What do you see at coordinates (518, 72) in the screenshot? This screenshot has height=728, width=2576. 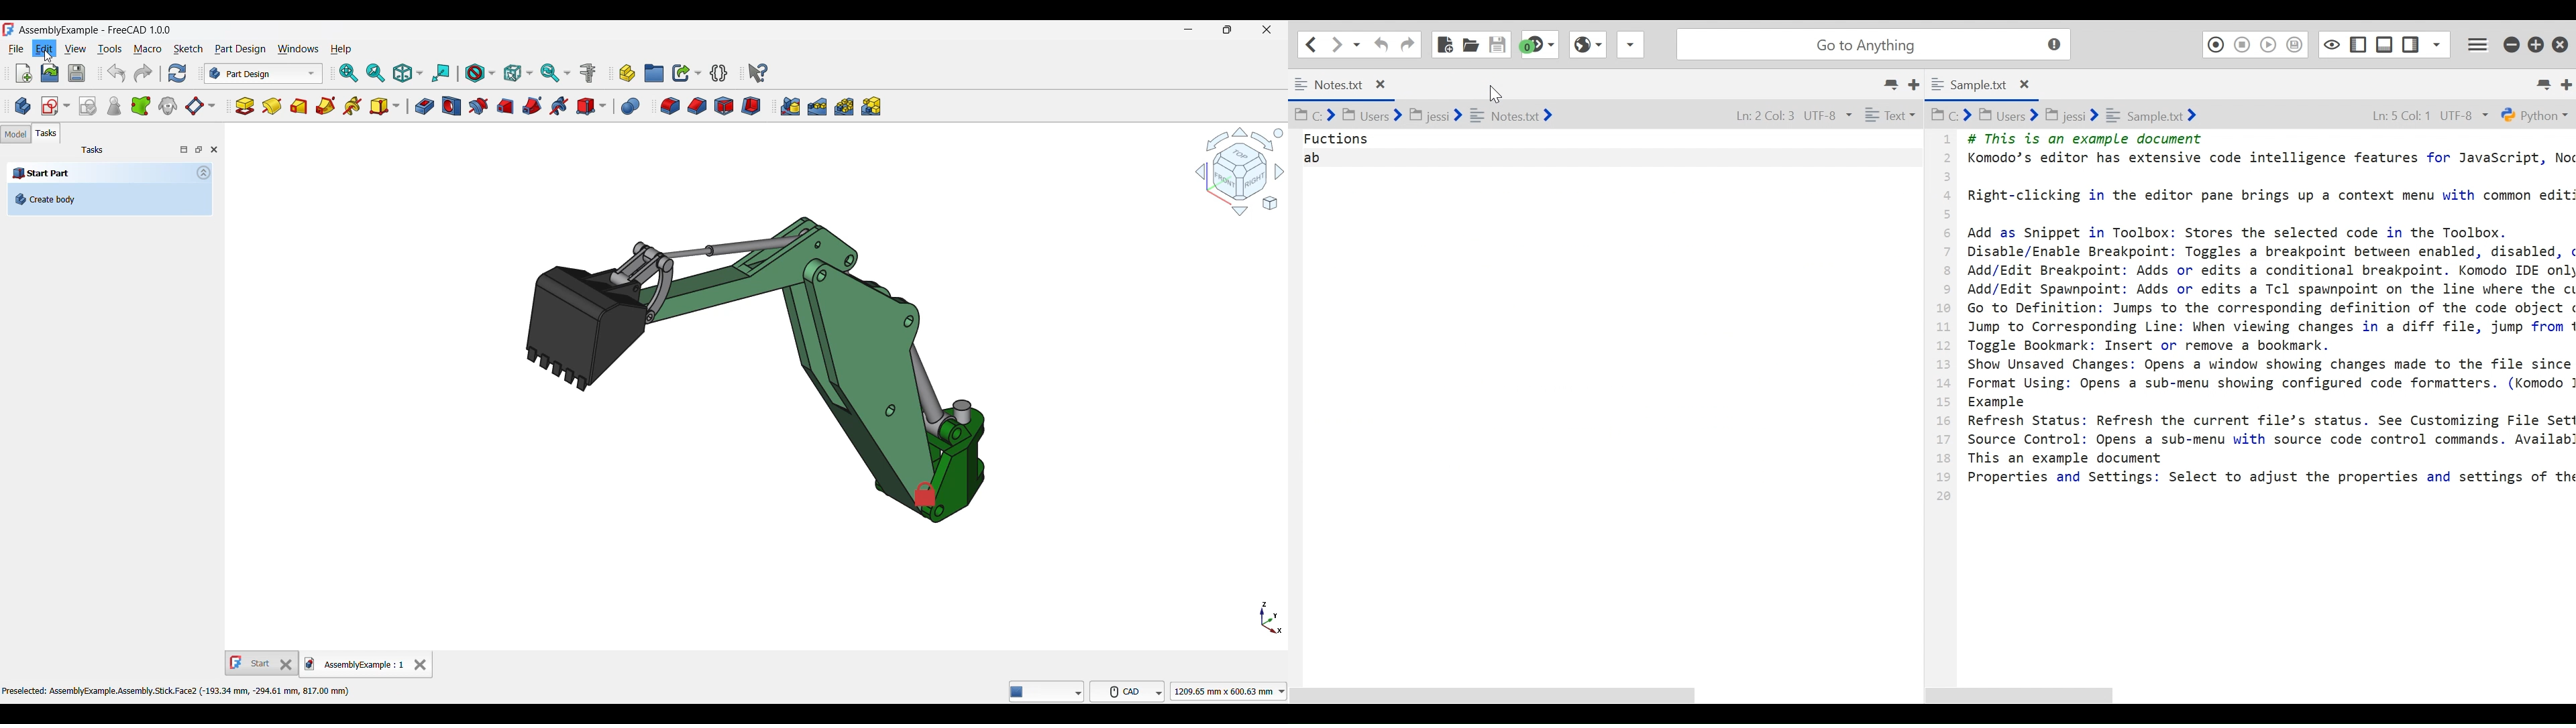 I see `Selection filter options` at bounding box center [518, 72].